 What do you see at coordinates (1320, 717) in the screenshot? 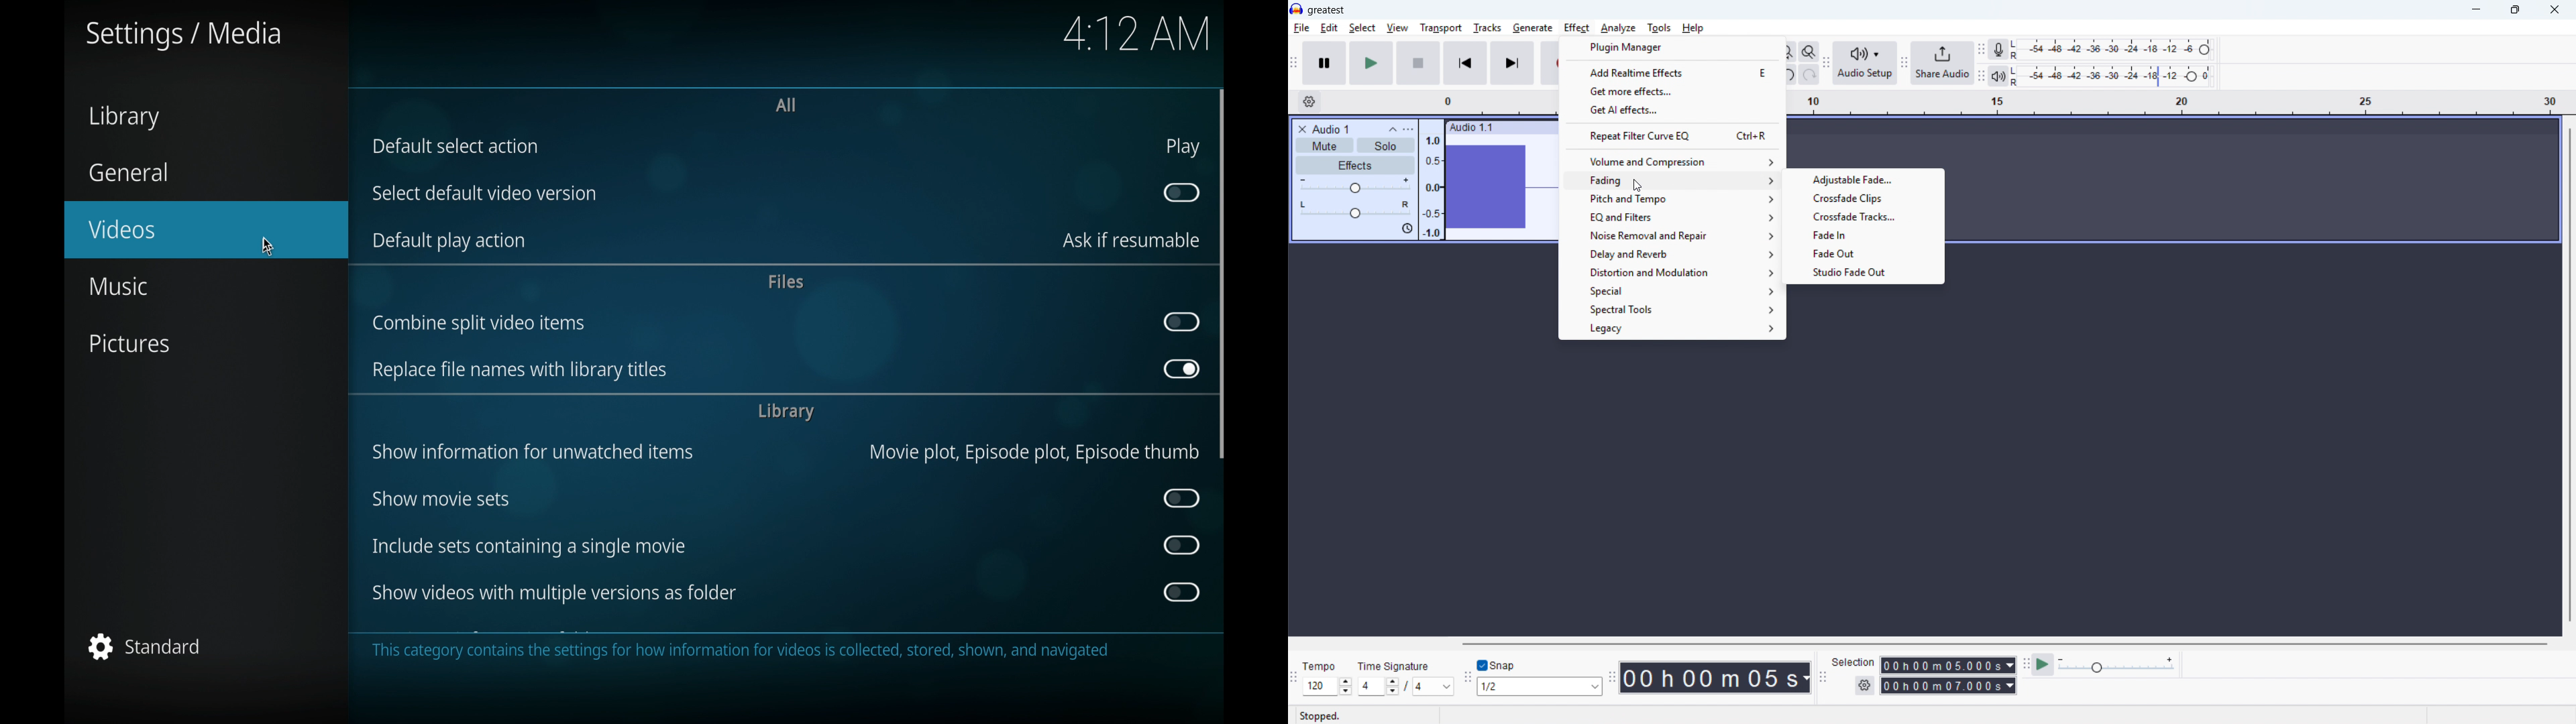
I see `stopped` at bounding box center [1320, 717].